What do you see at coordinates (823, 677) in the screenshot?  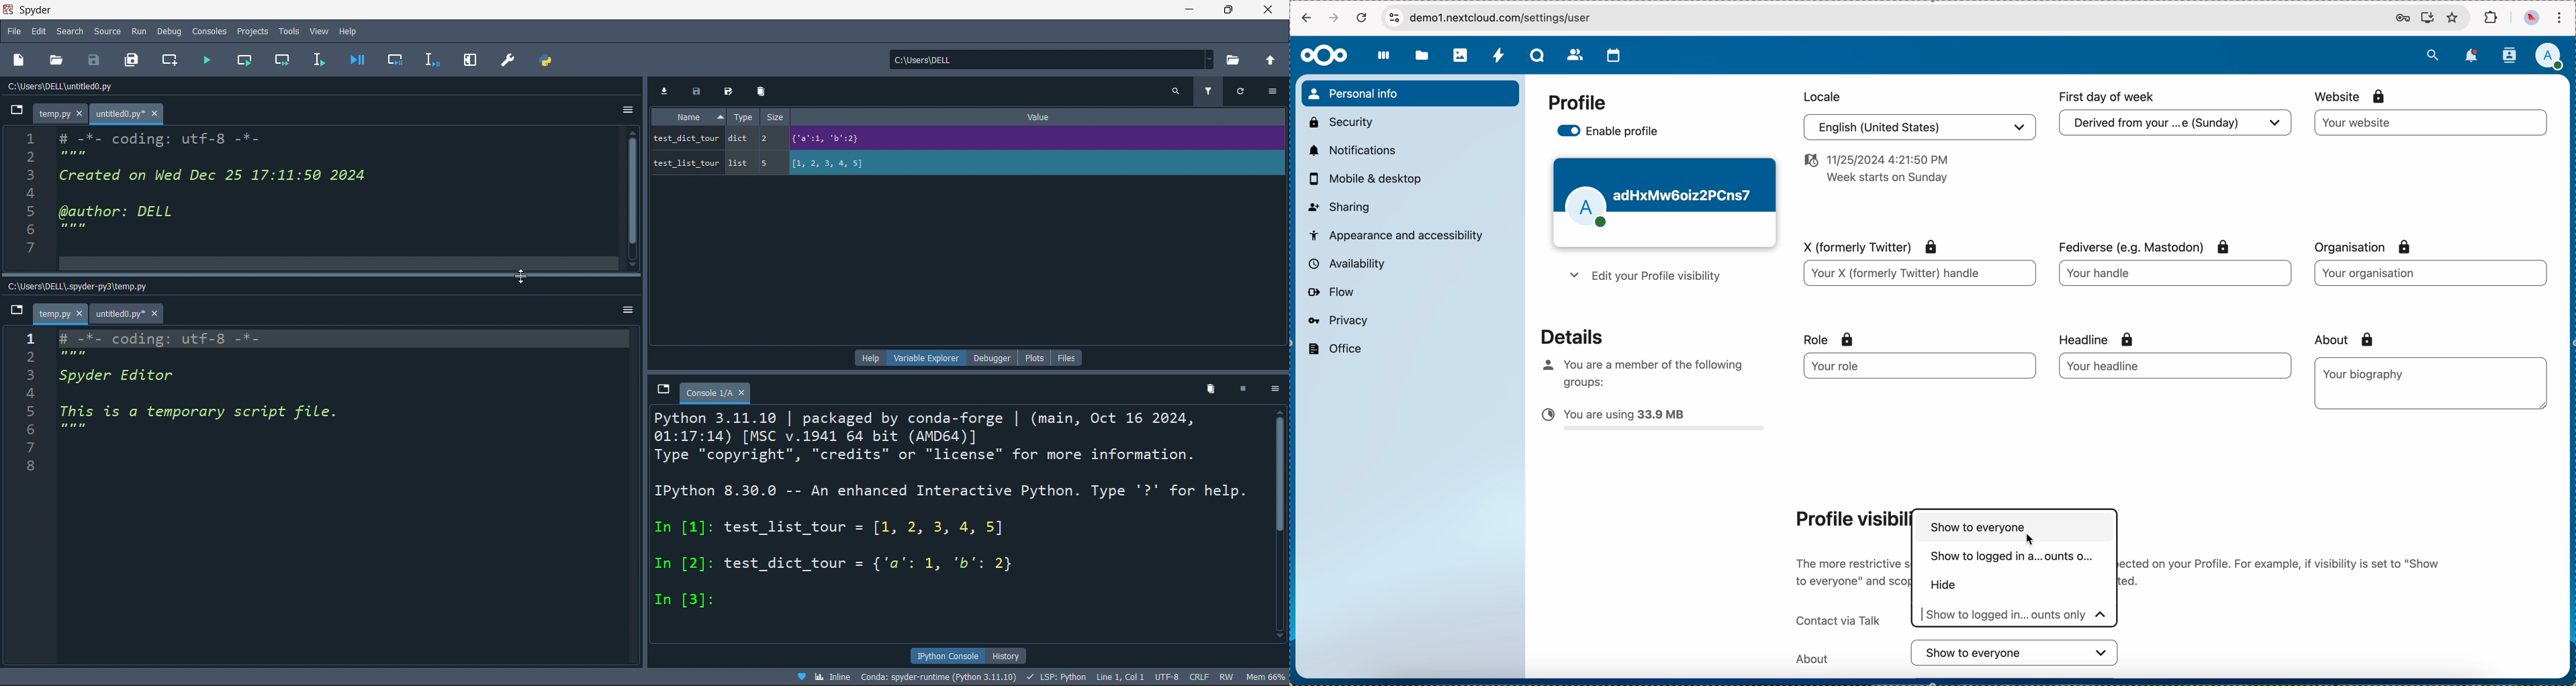 I see `Inline` at bounding box center [823, 677].